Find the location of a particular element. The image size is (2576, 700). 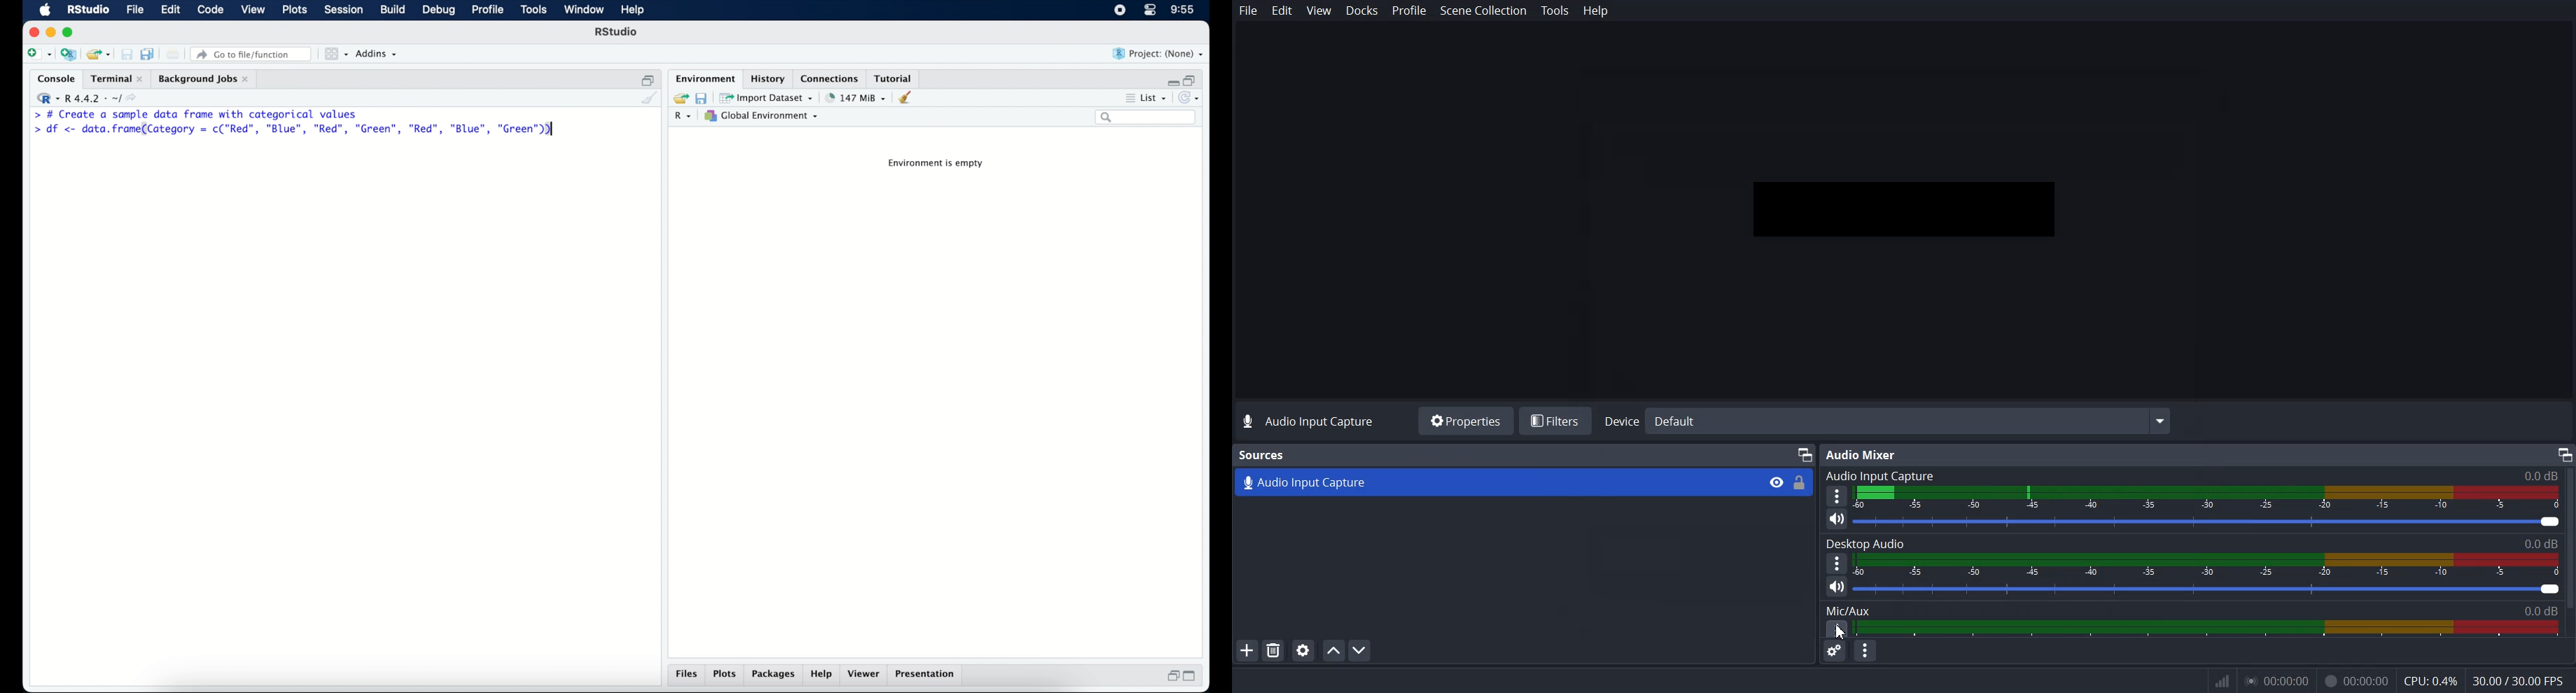

environment is empty is located at coordinates (938, 165).